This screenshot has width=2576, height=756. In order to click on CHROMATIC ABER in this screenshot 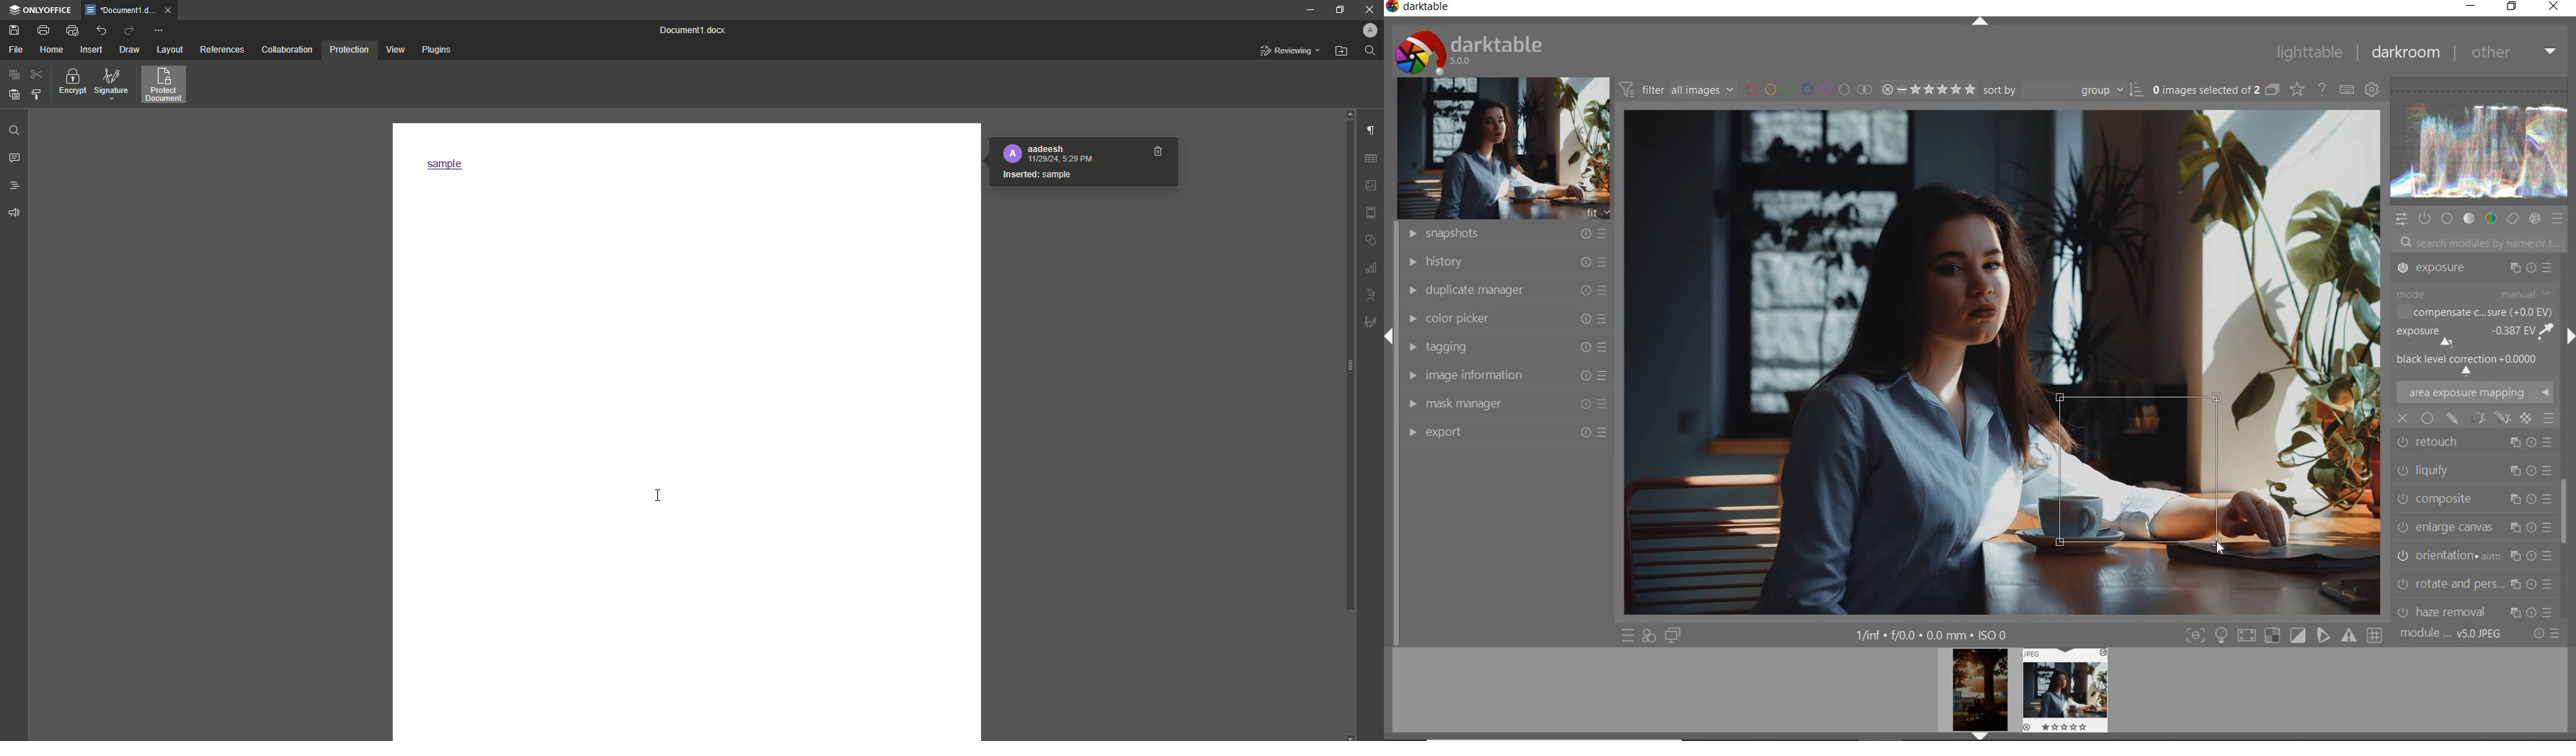, I will do `click(2473, 555)`.